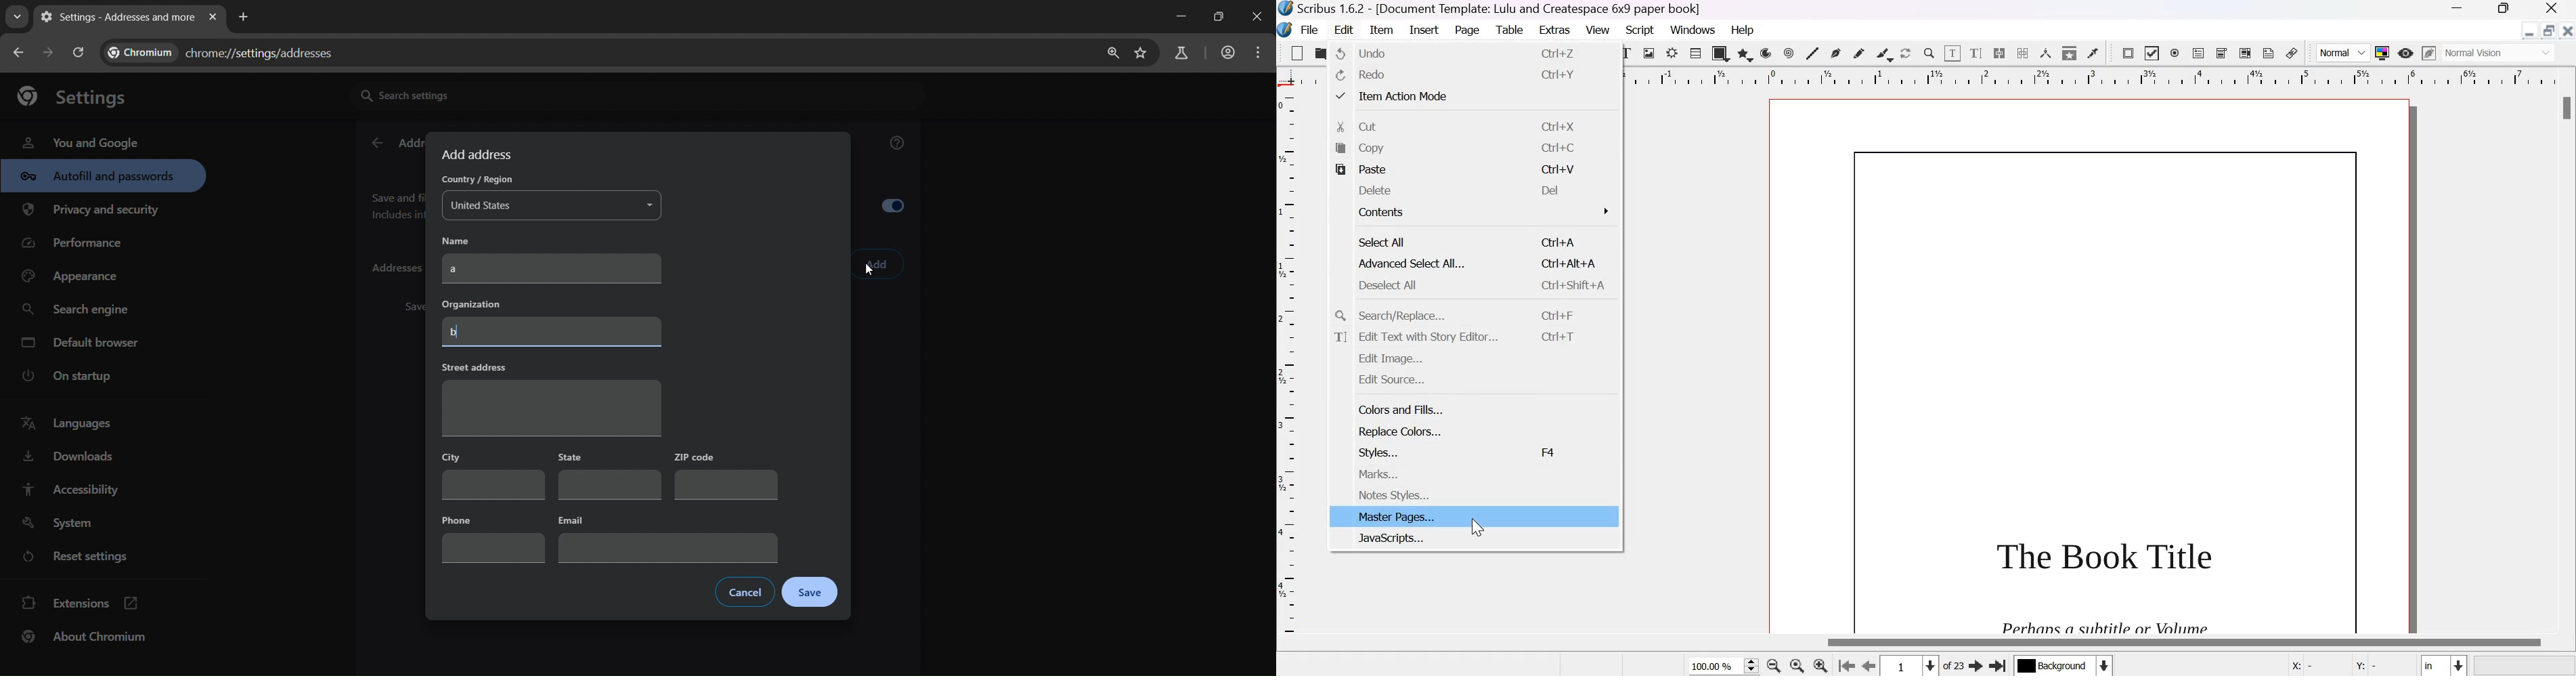  What do you see at coordinates (1290, 360) in the screenshot?
I see `vertical scale` at bounding box center [1290, 360].